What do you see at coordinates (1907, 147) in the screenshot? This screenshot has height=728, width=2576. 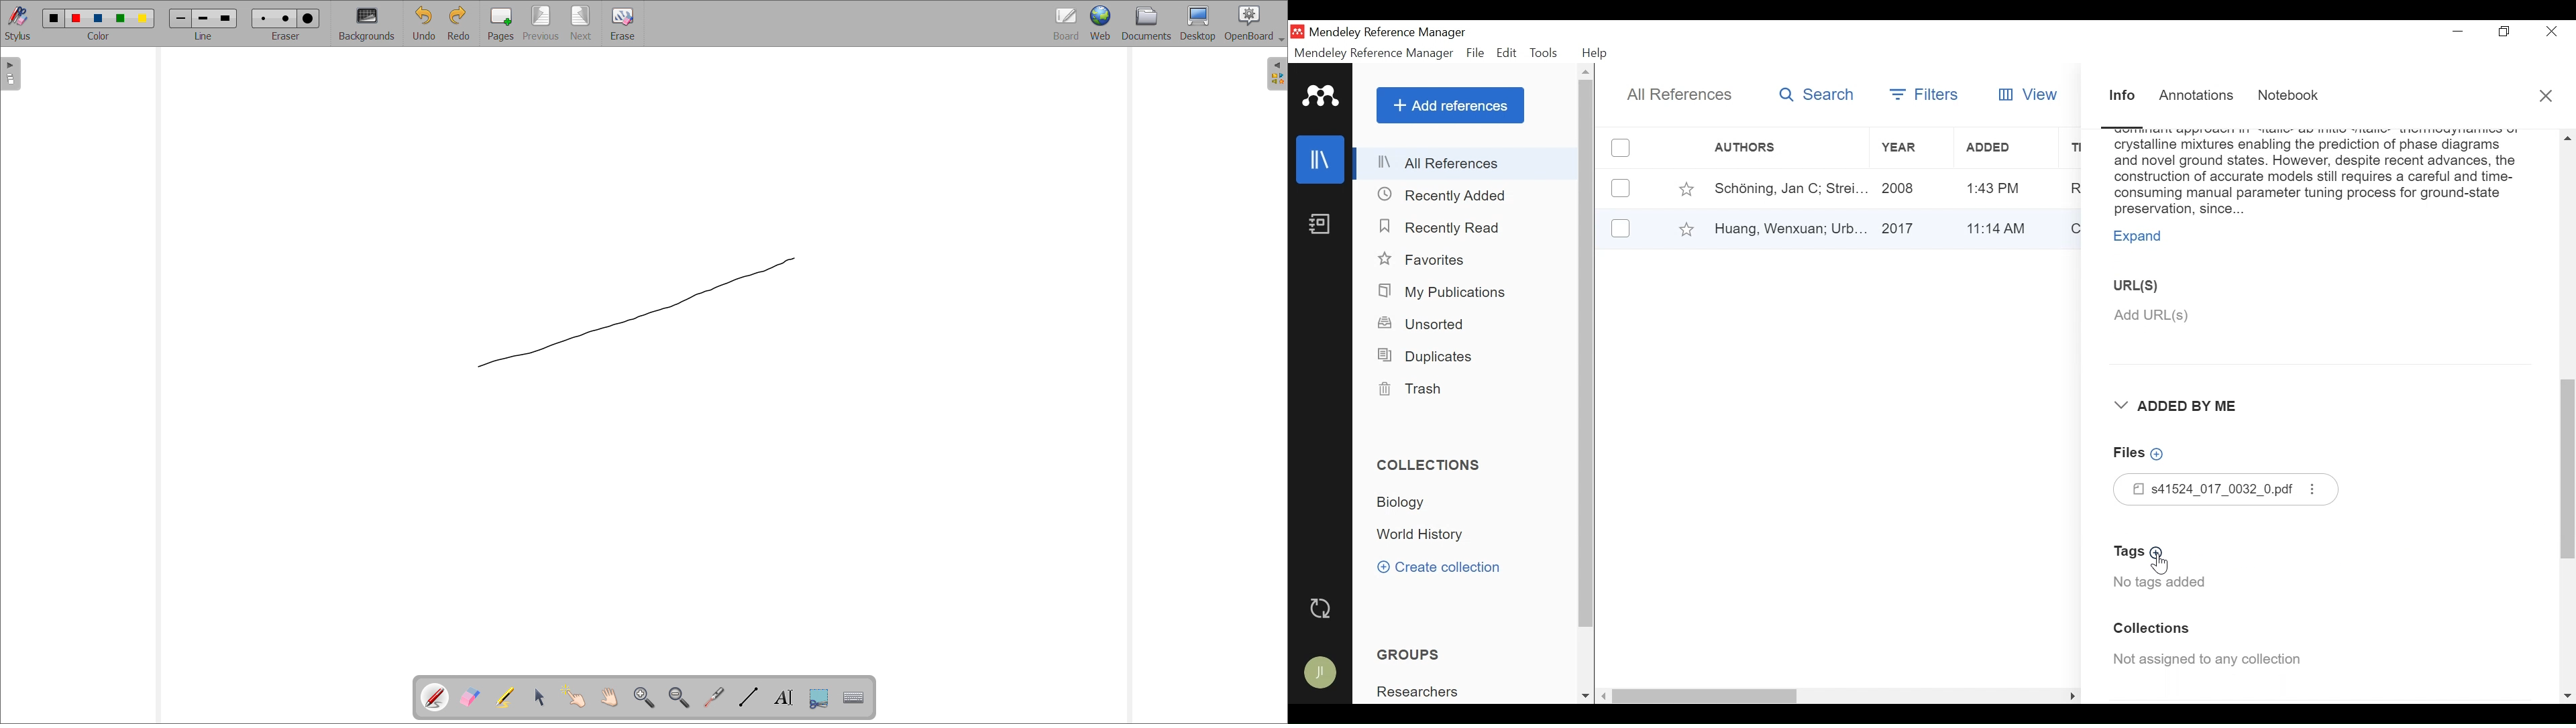 I see `Year` at bounding box center [1907, 147].